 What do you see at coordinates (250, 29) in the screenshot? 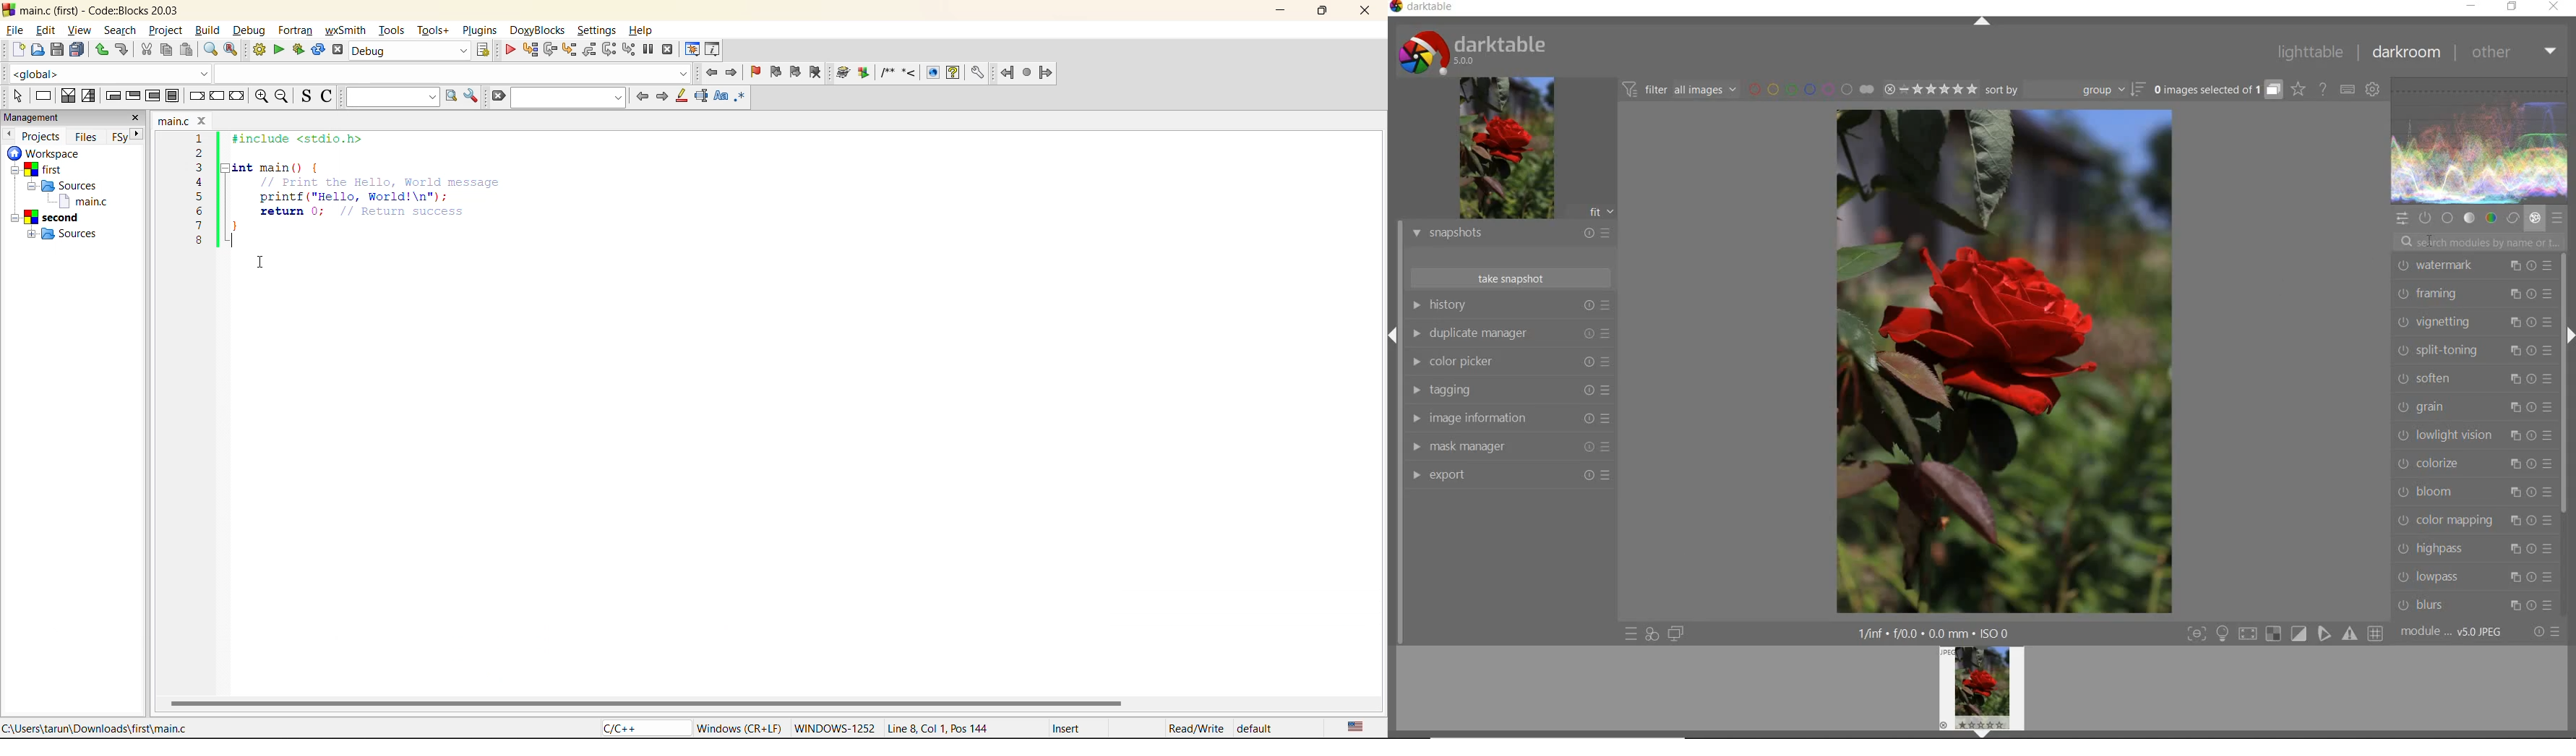
I see `debug` at bounding box center [250, 29].